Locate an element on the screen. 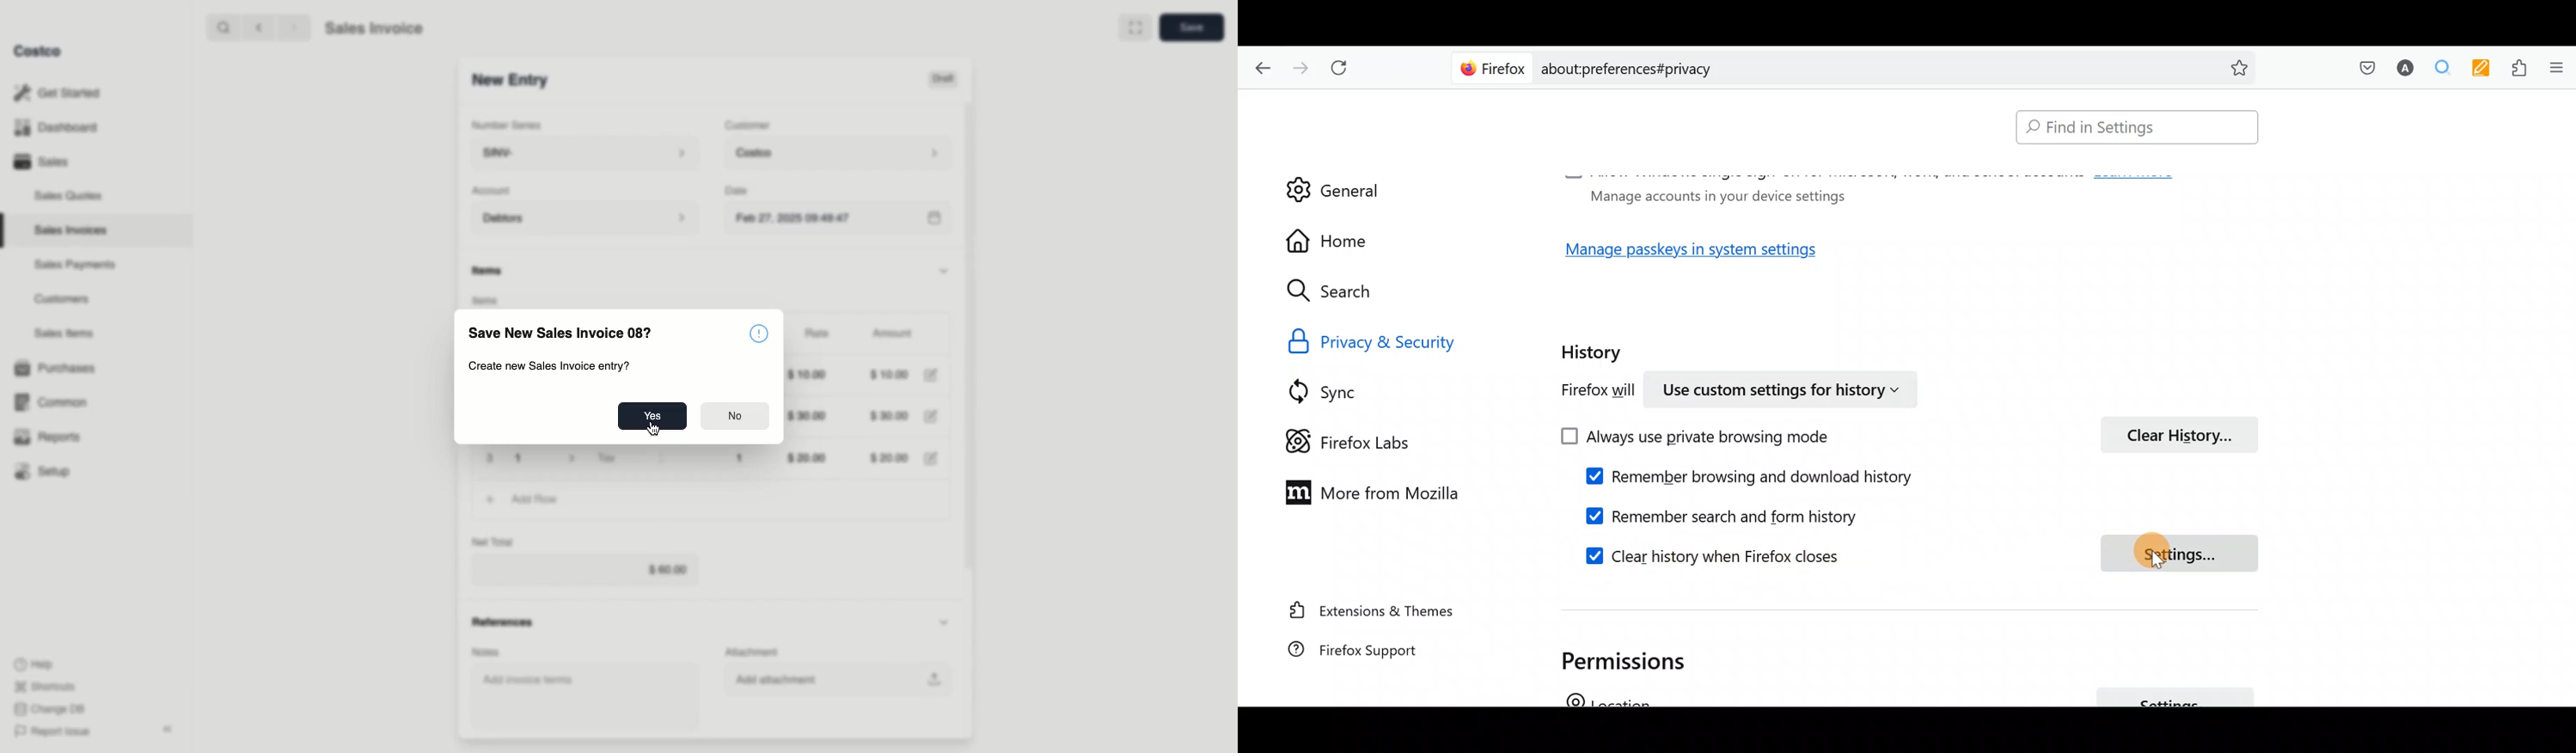 The height and width of the screenshot is (756, 2576). Firefox will is located at coordinates (1584, 393).